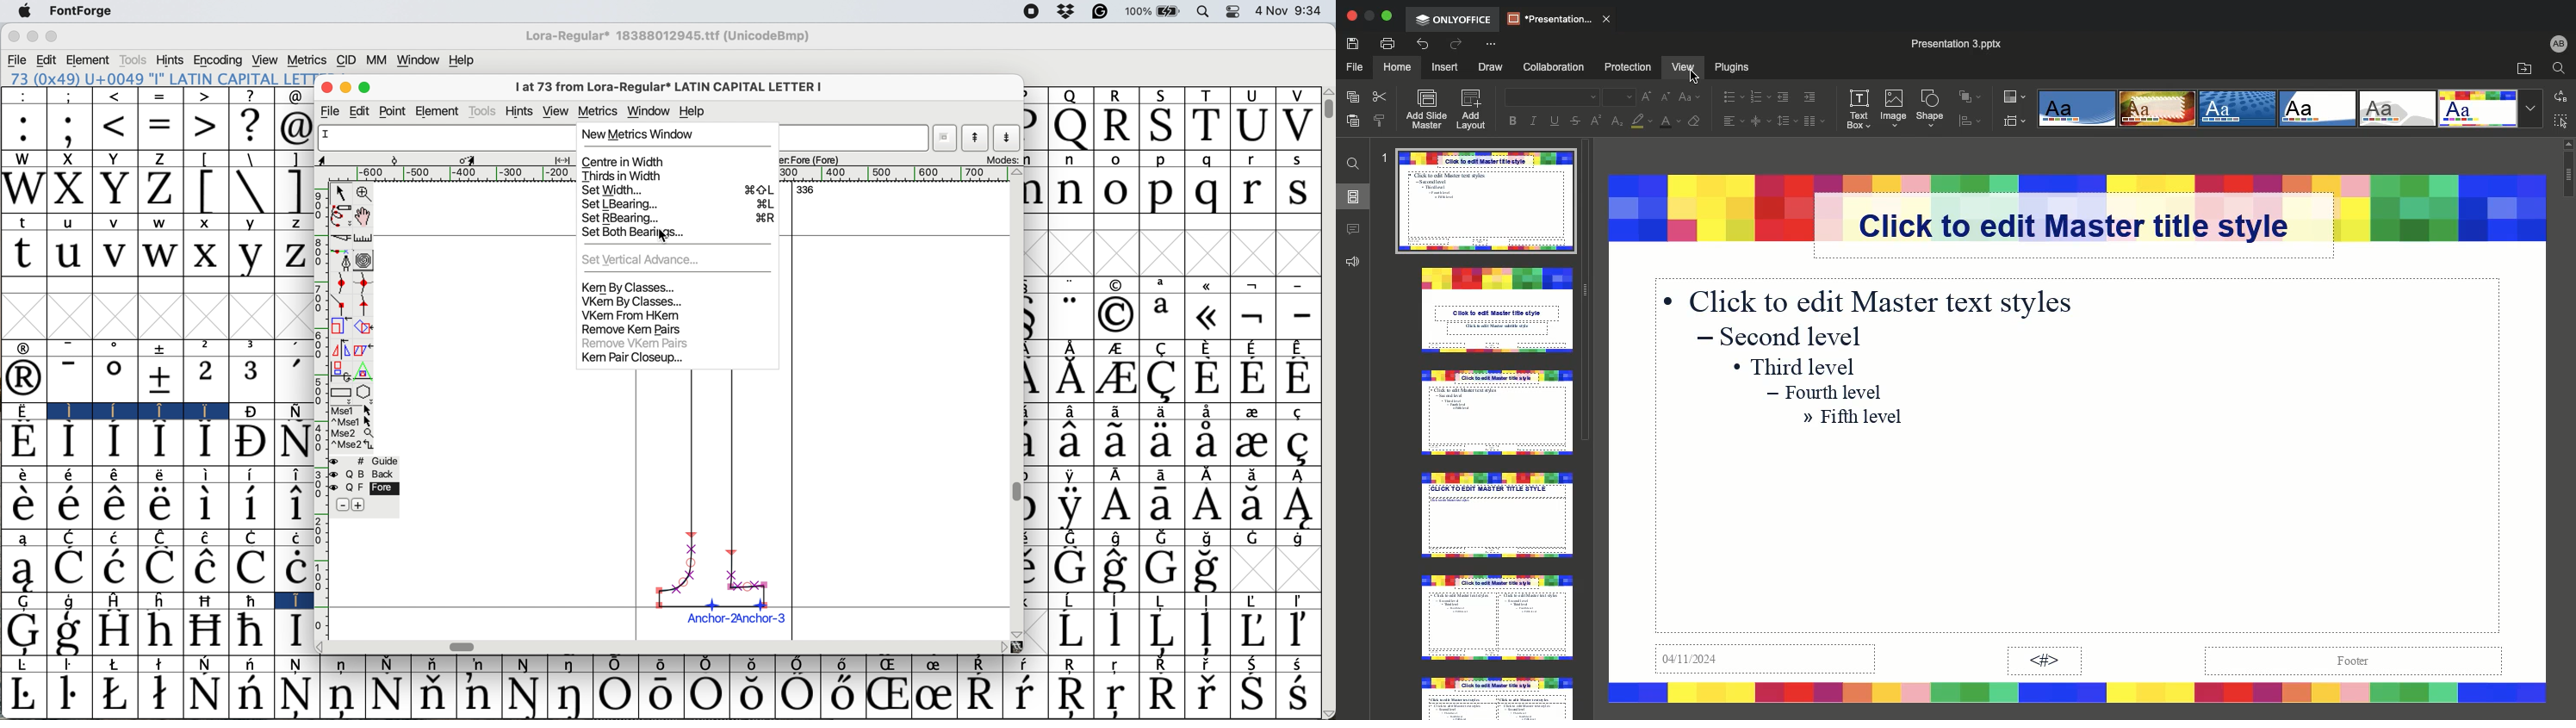  What do you see at coordinates (1073, 599) in the screenshot?
I see `Symbol` at bounding box center [1073, 599].